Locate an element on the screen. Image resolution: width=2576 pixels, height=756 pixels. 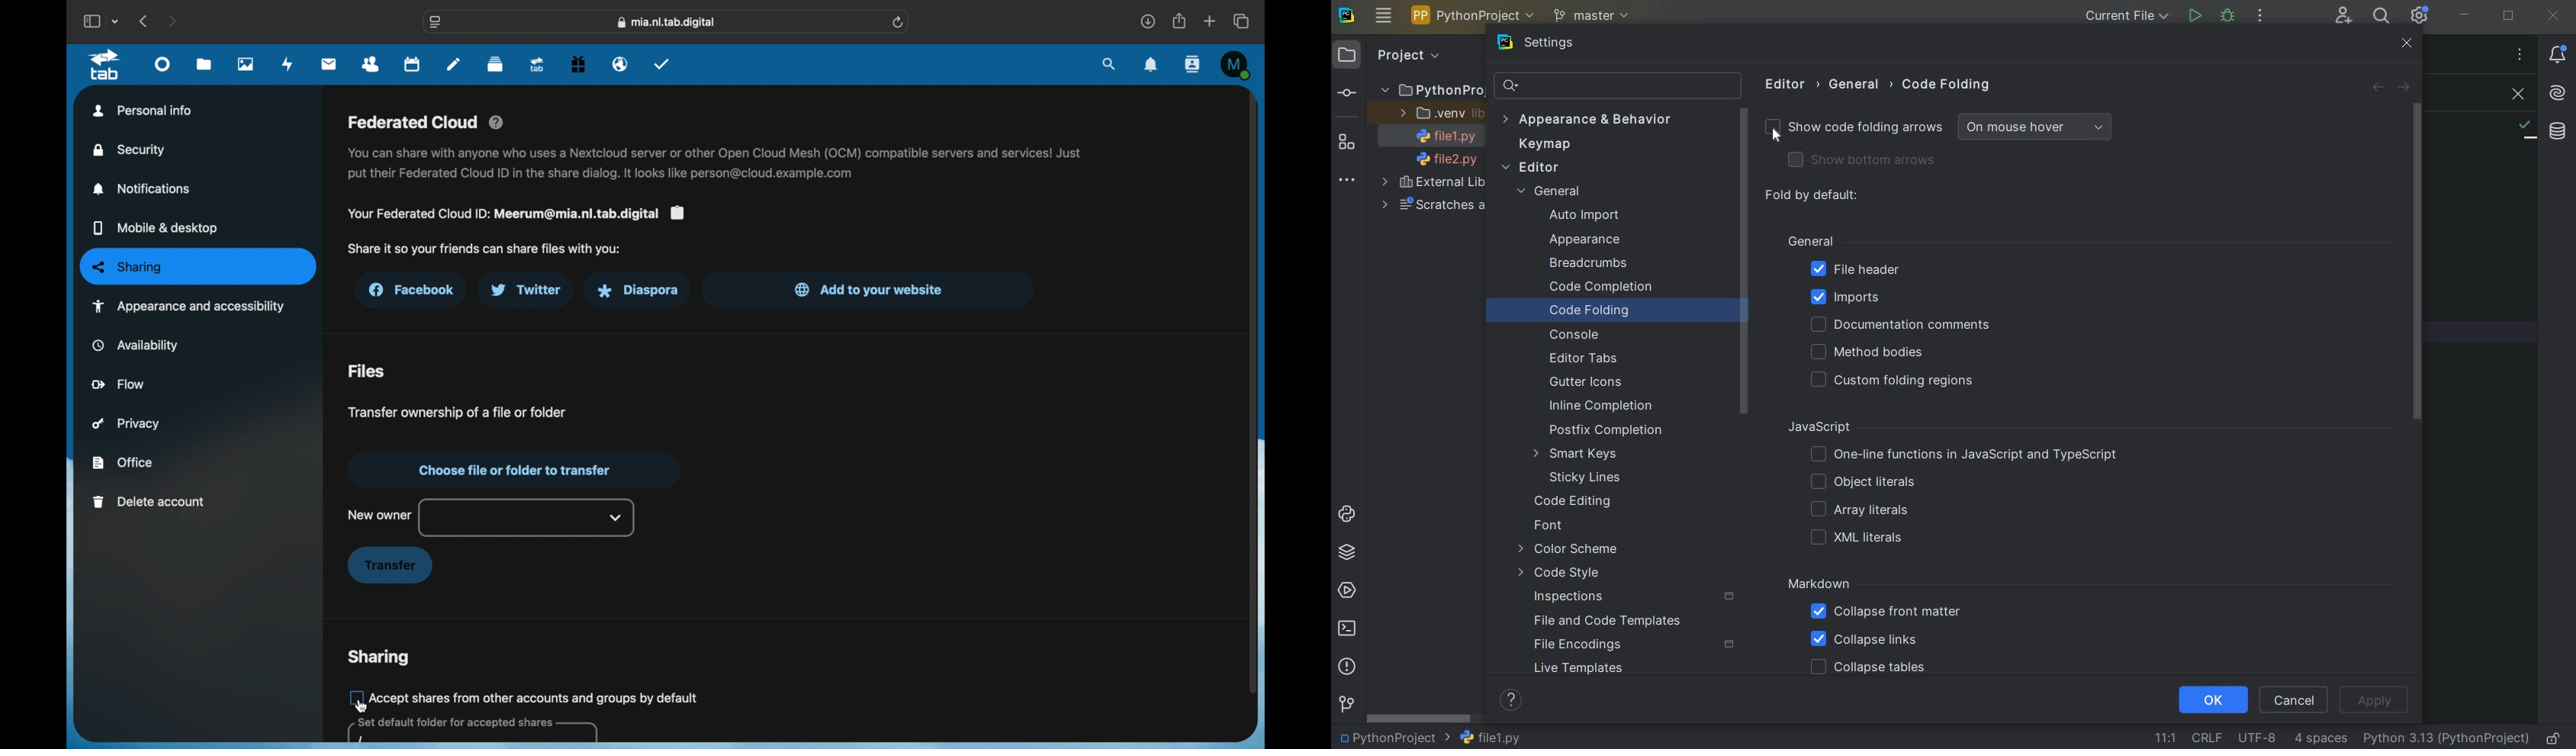
info is located at coordinates (484, 249).